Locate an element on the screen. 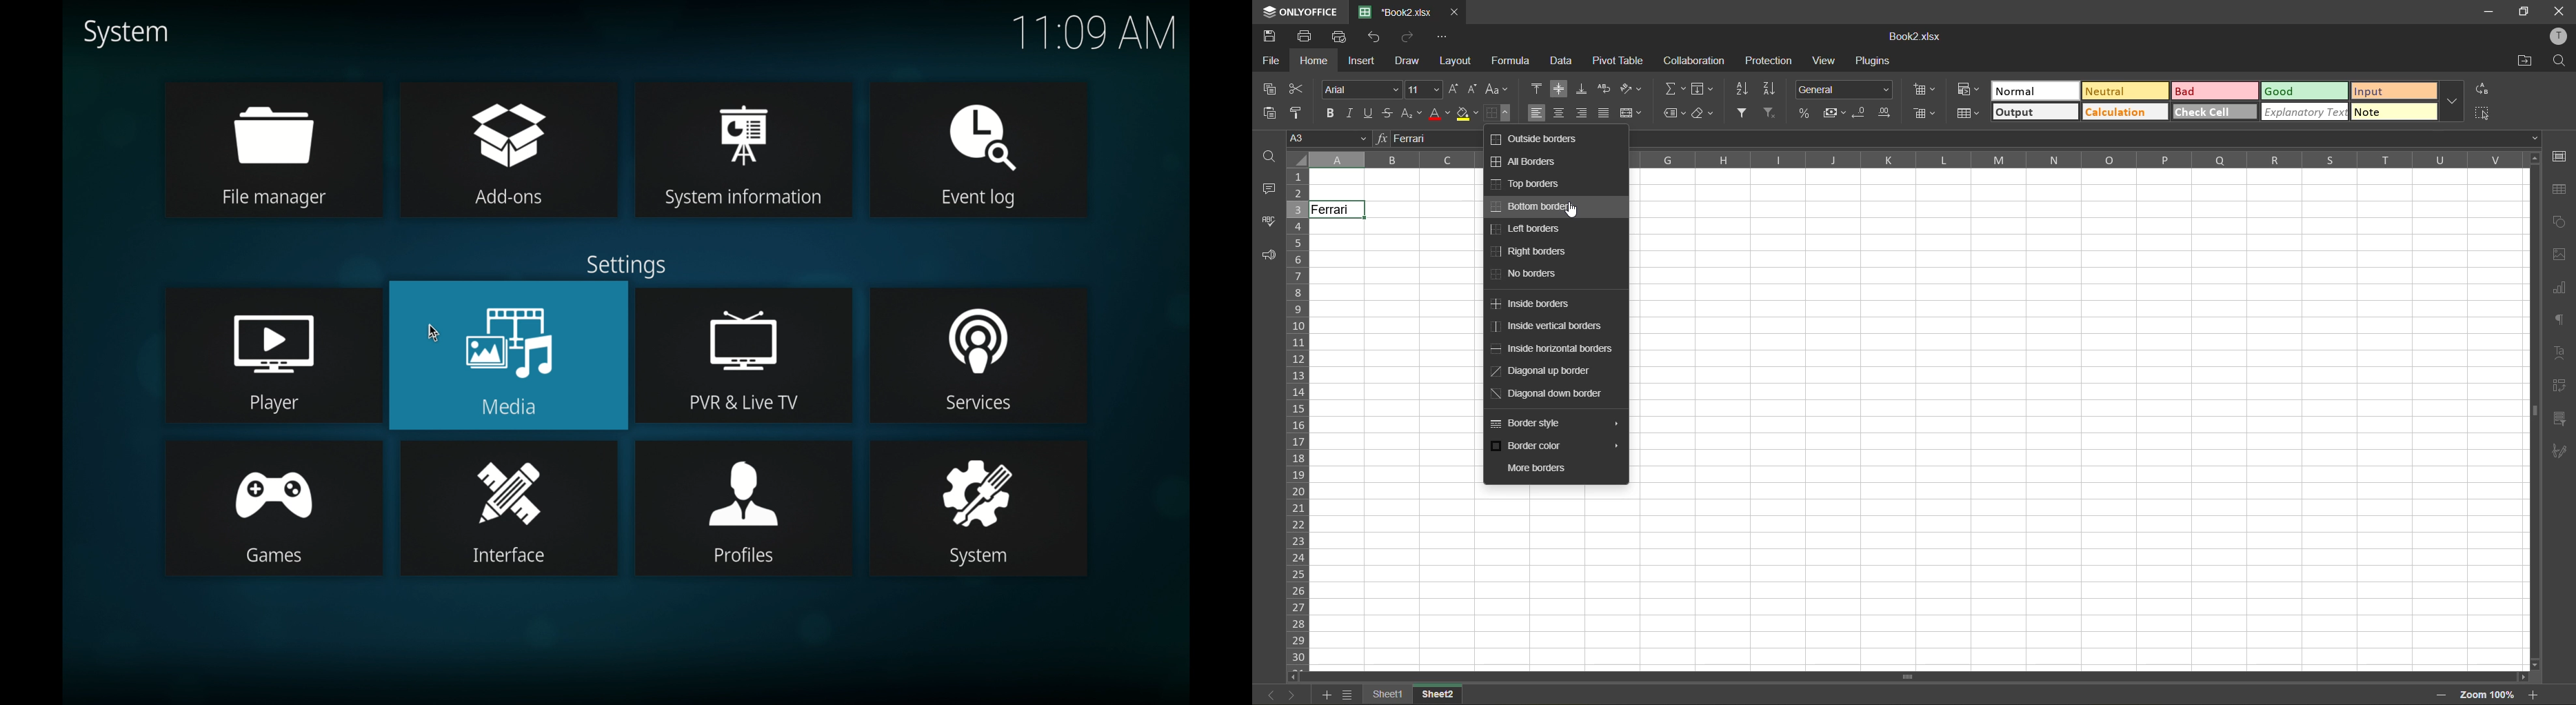  more options is located at coordinates (2453, 102).